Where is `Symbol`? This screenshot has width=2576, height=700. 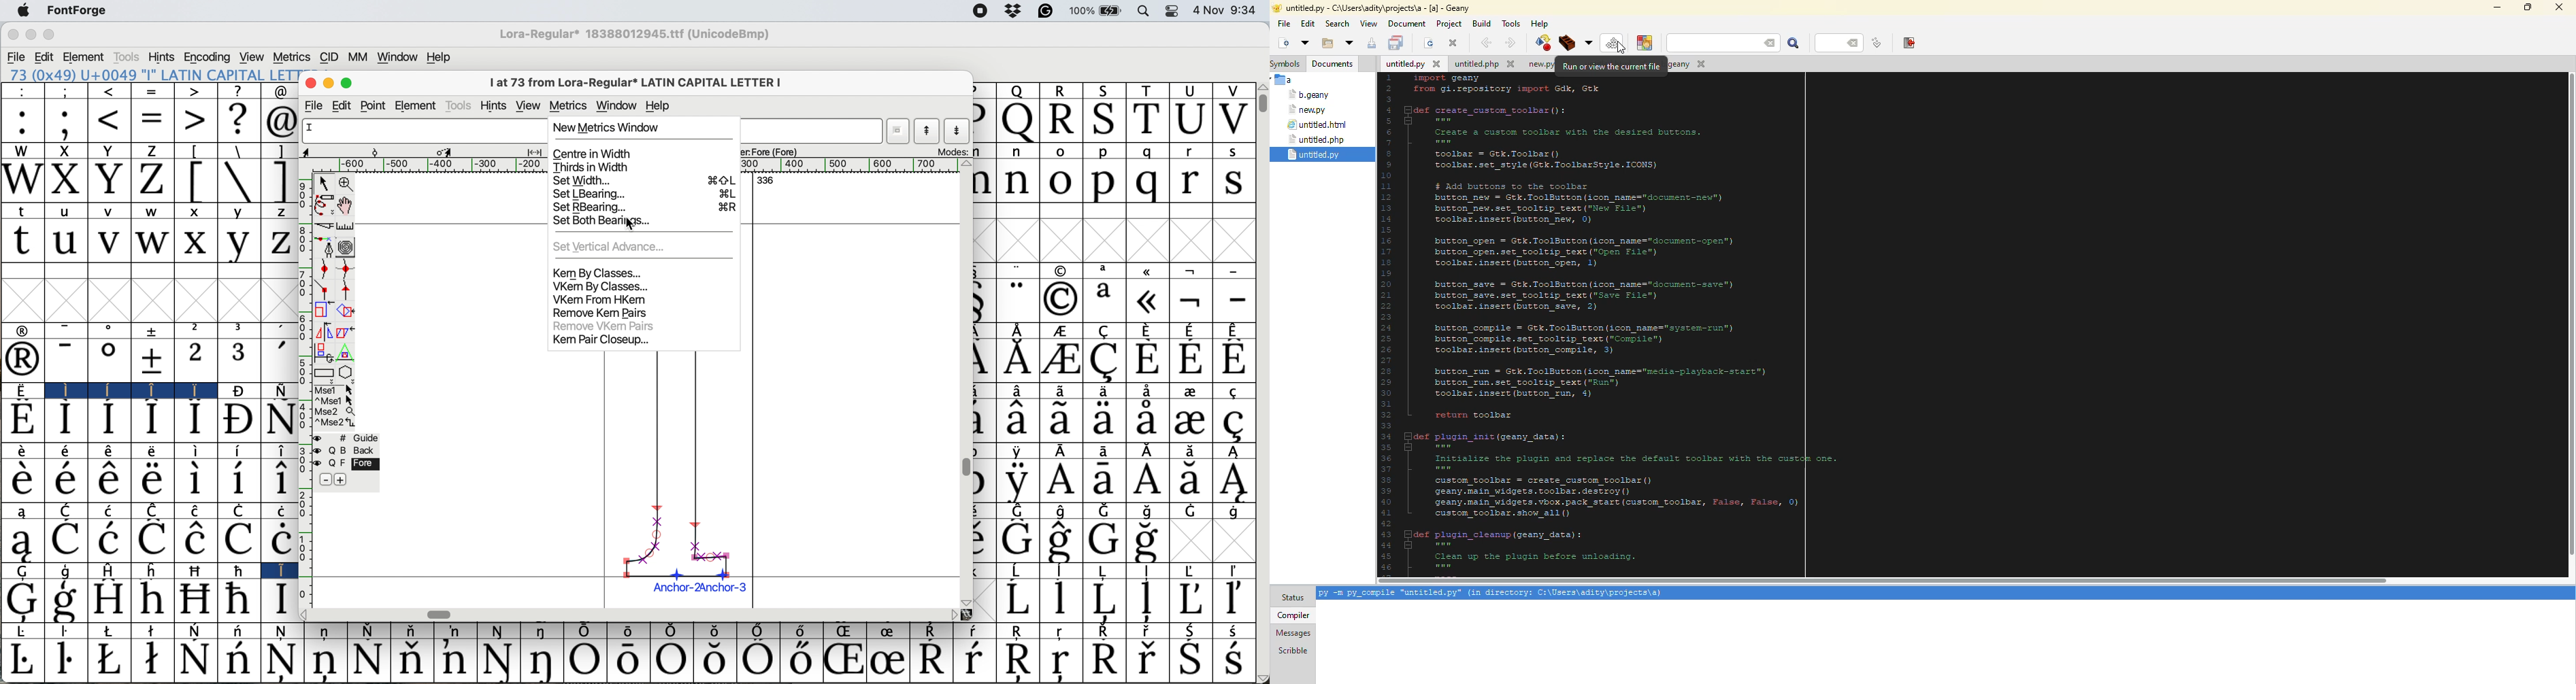 Symbol is located at coordinates (1108, 511).